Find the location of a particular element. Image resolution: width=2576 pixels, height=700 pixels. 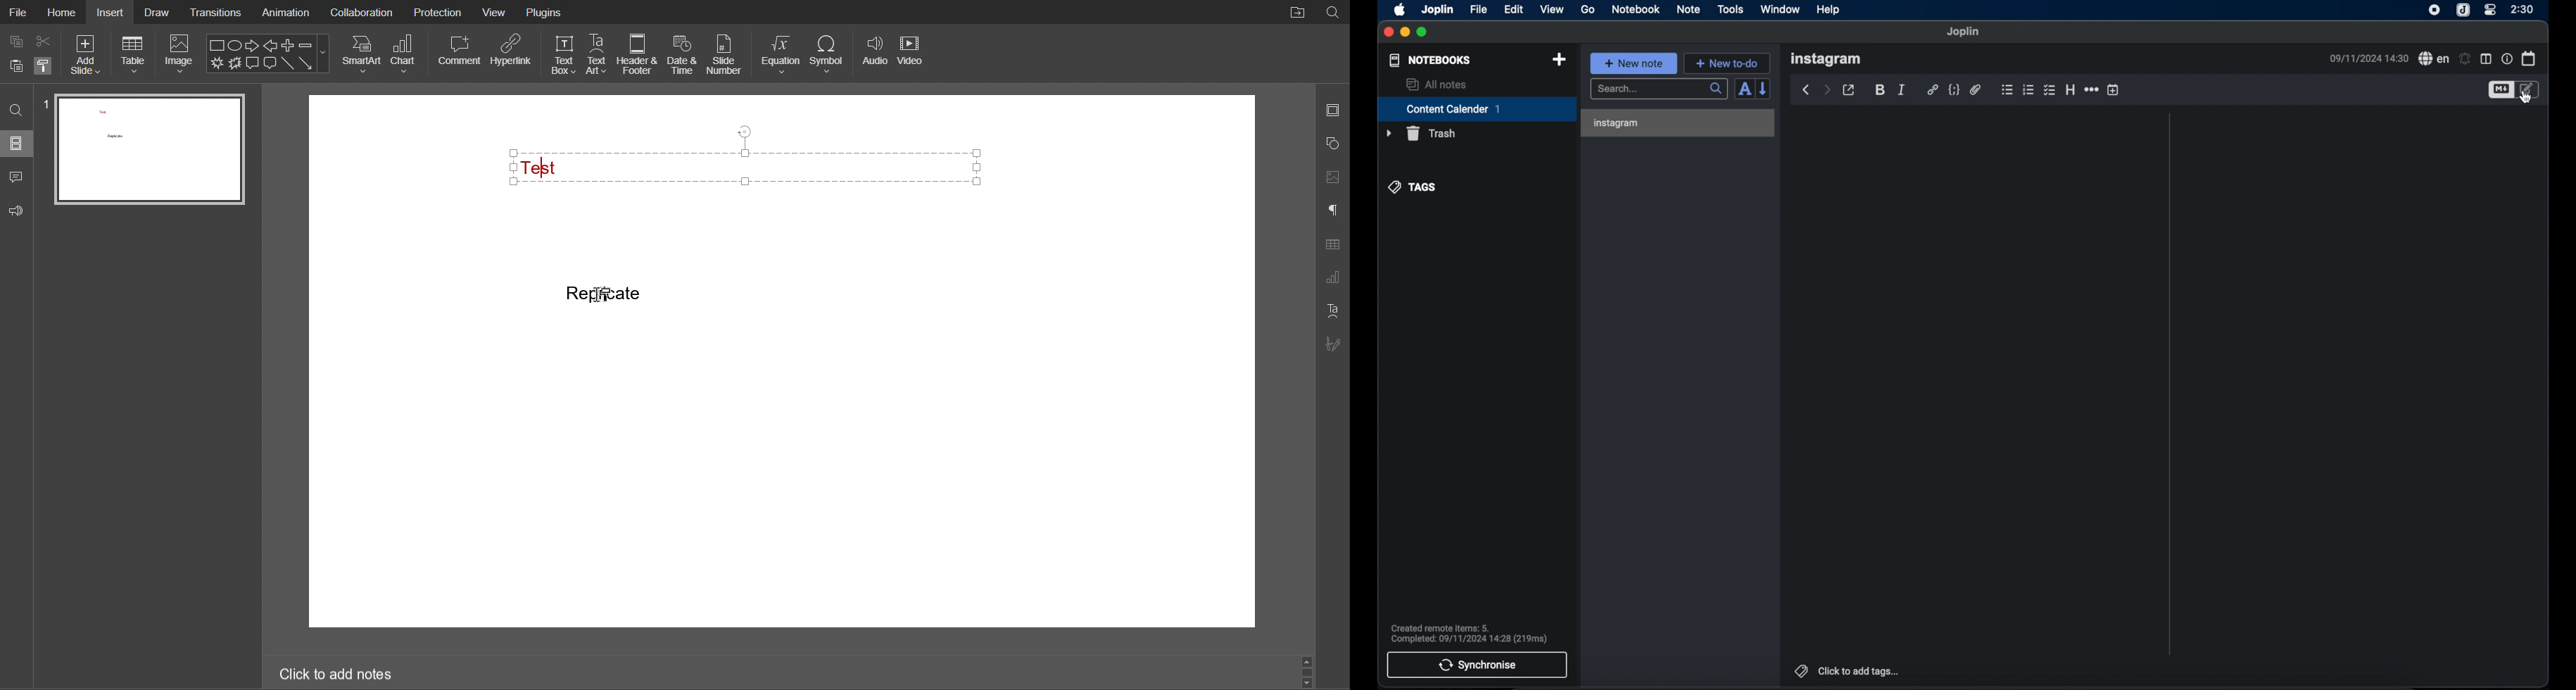

maximize is located at coordinates (1423, 33).